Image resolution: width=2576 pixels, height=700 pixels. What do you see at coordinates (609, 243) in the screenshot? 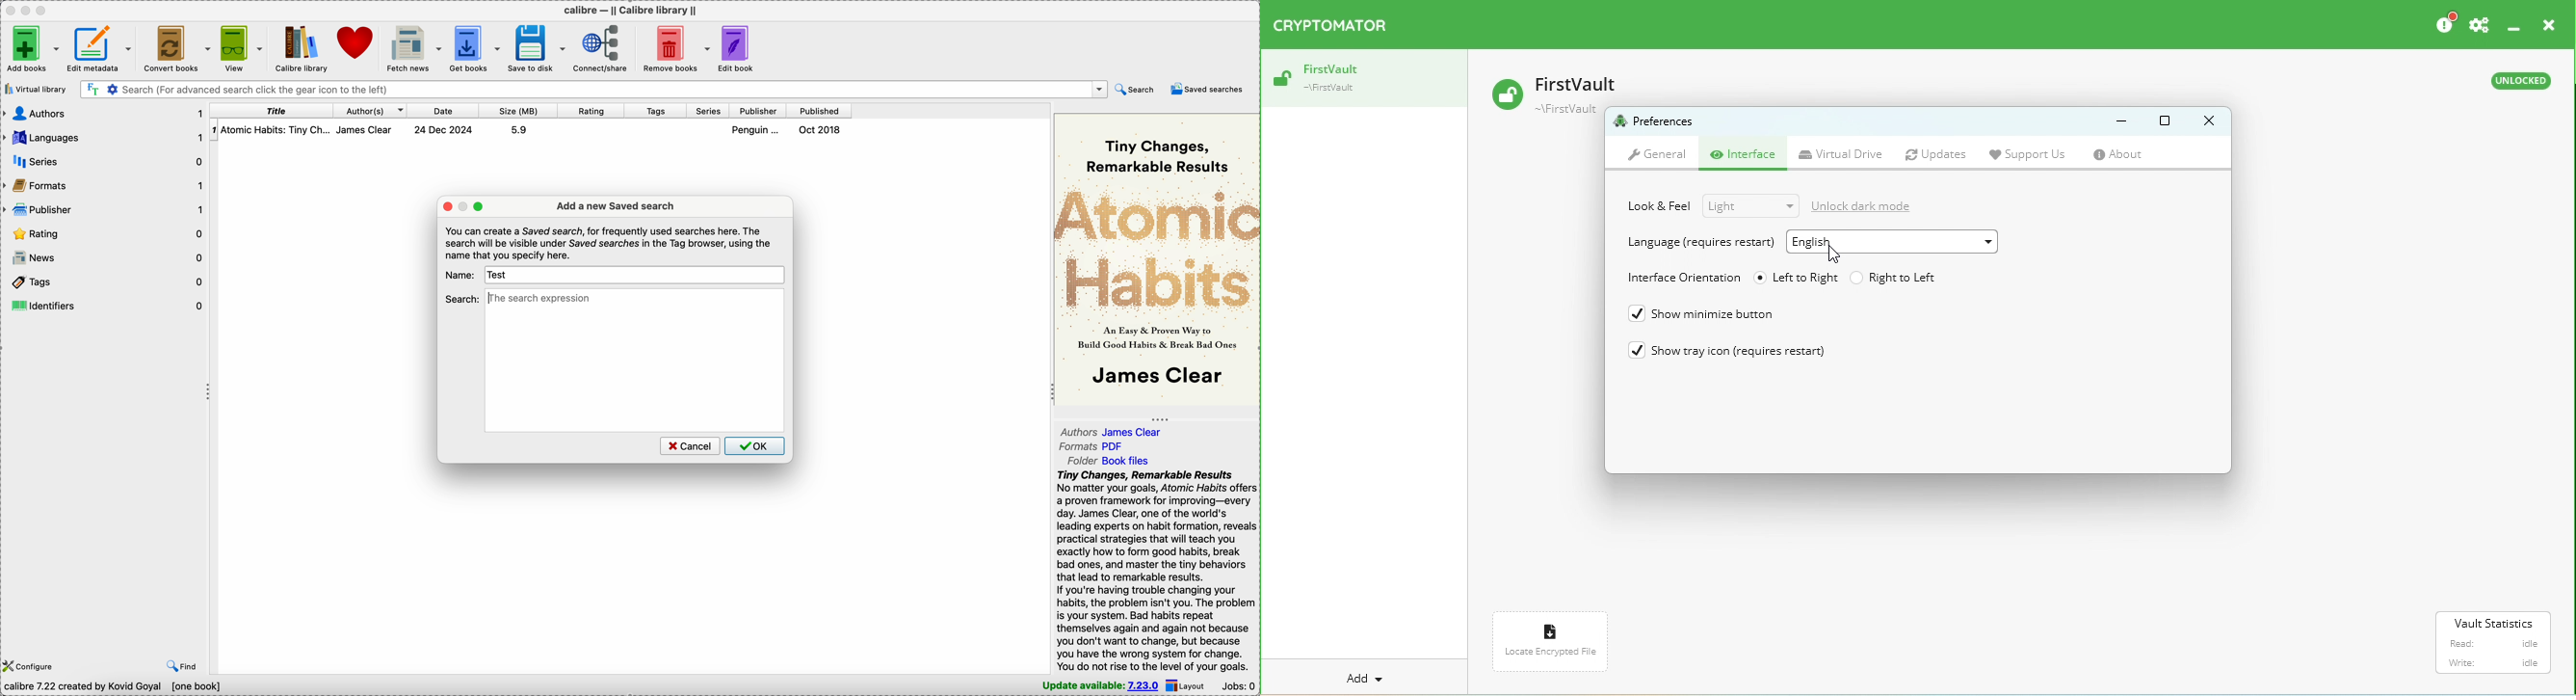
I see `You can create a Saved search, for frequently used searches here. The search will be visible under Saved searches in the Tag browser, using the name that you specify here.` at bounding box center [609, 243].